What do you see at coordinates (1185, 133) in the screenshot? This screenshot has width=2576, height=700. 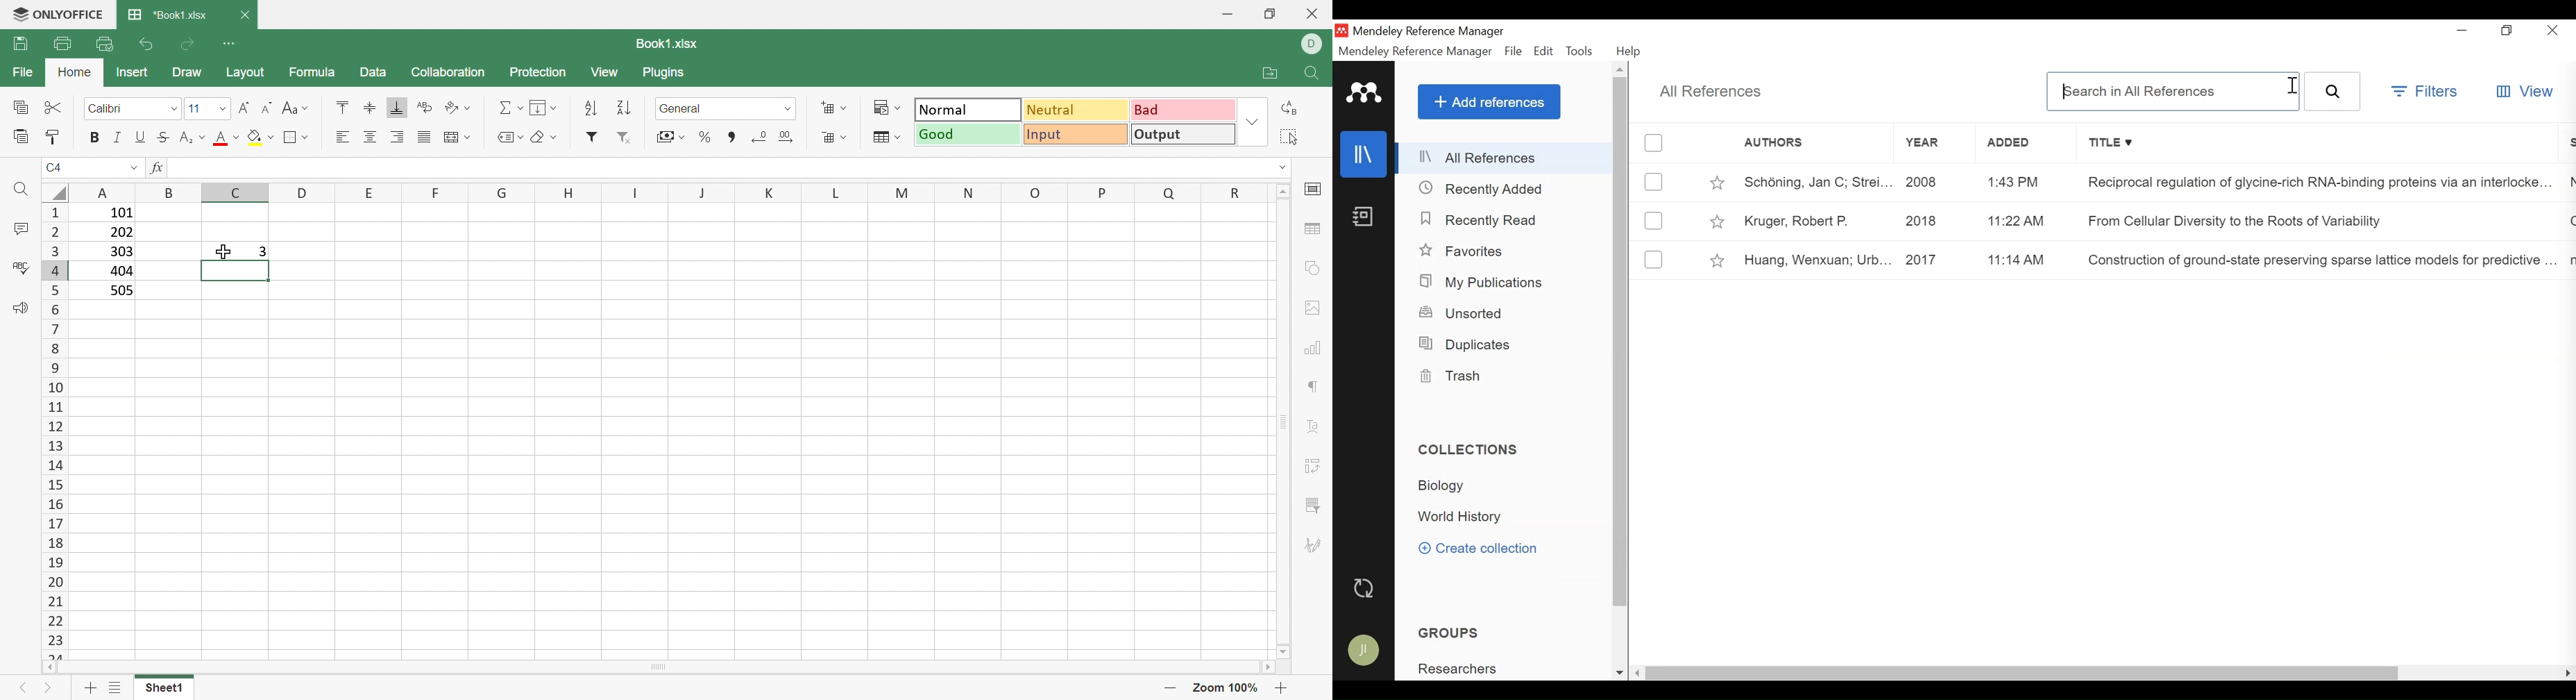 I see `Output` at bounding box center [1185, 133].